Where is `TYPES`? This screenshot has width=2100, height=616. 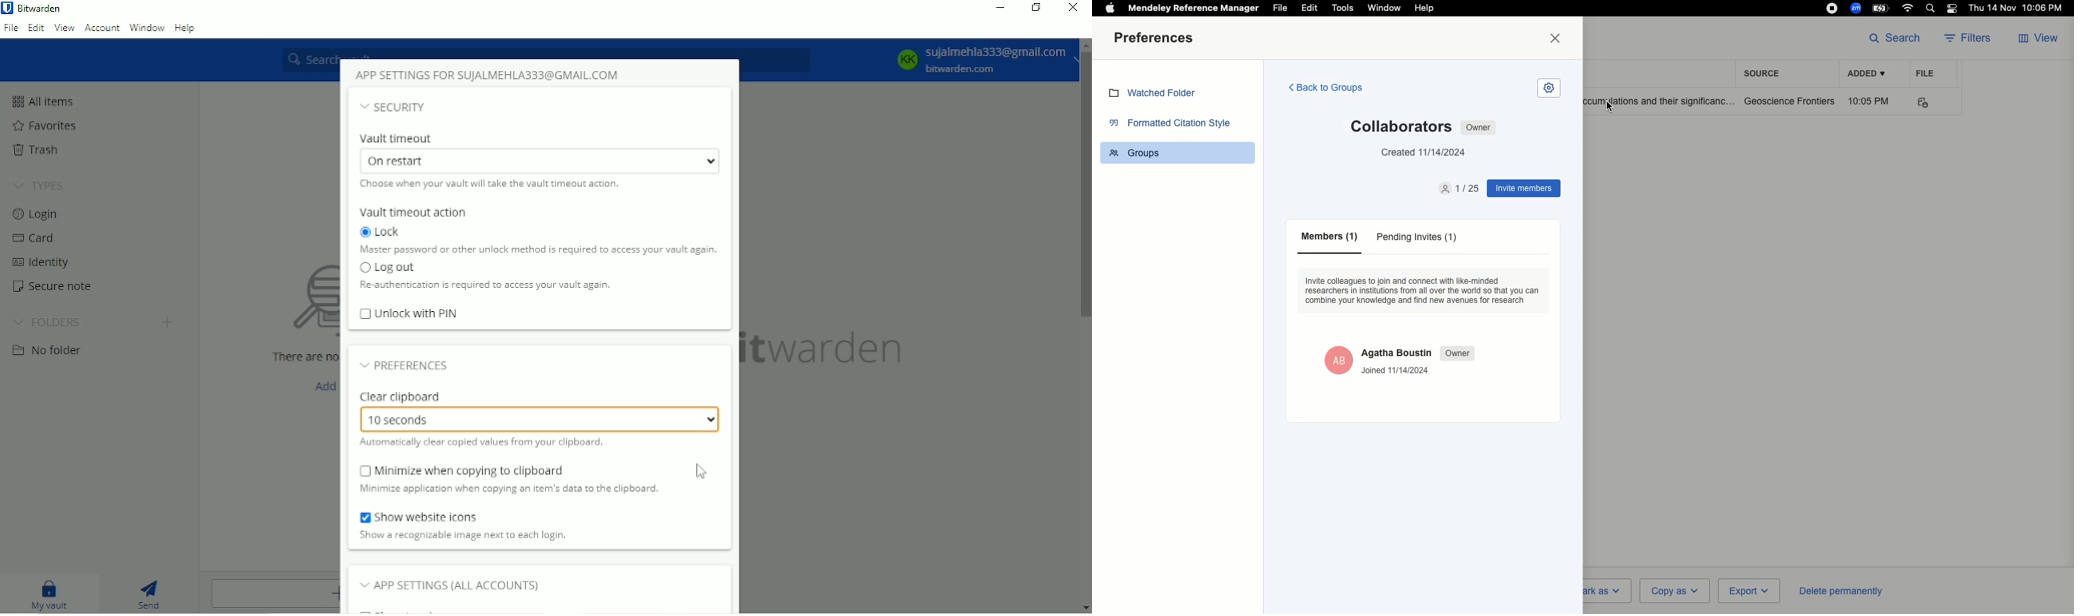
TYPES is located at coordinates (47, 187).